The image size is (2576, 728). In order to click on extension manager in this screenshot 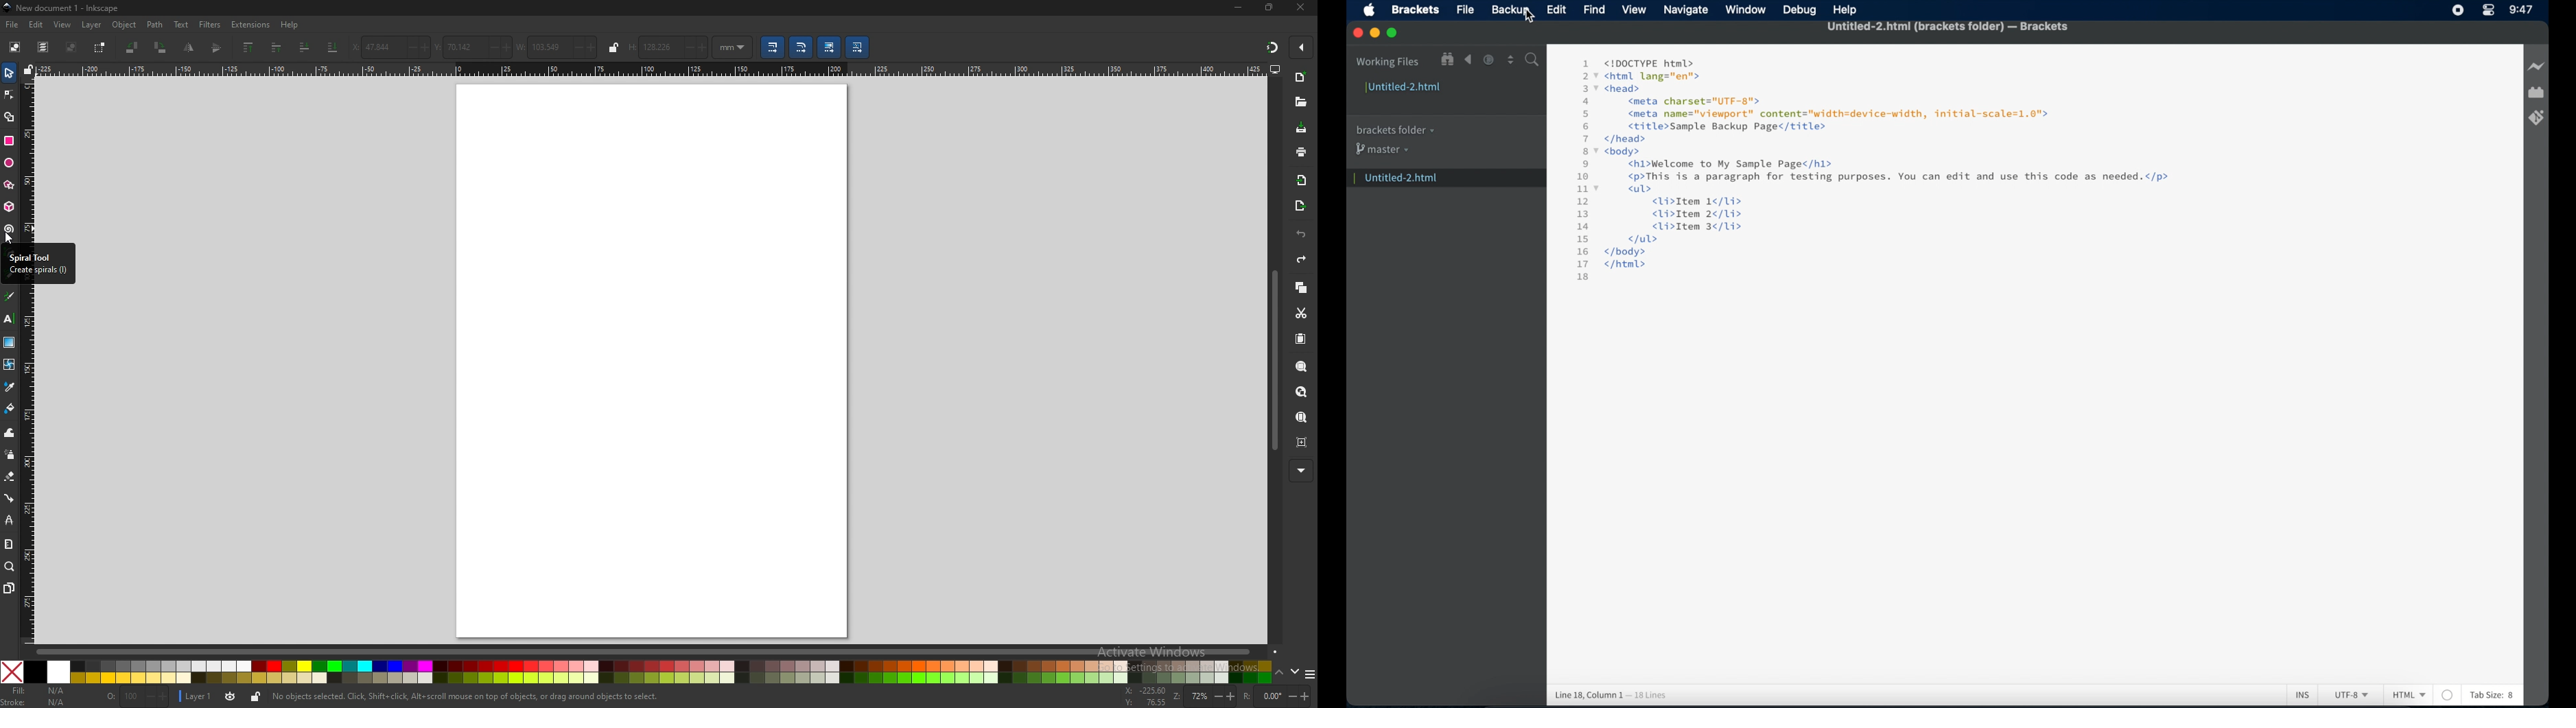, I will do `click(2536, 92)`.